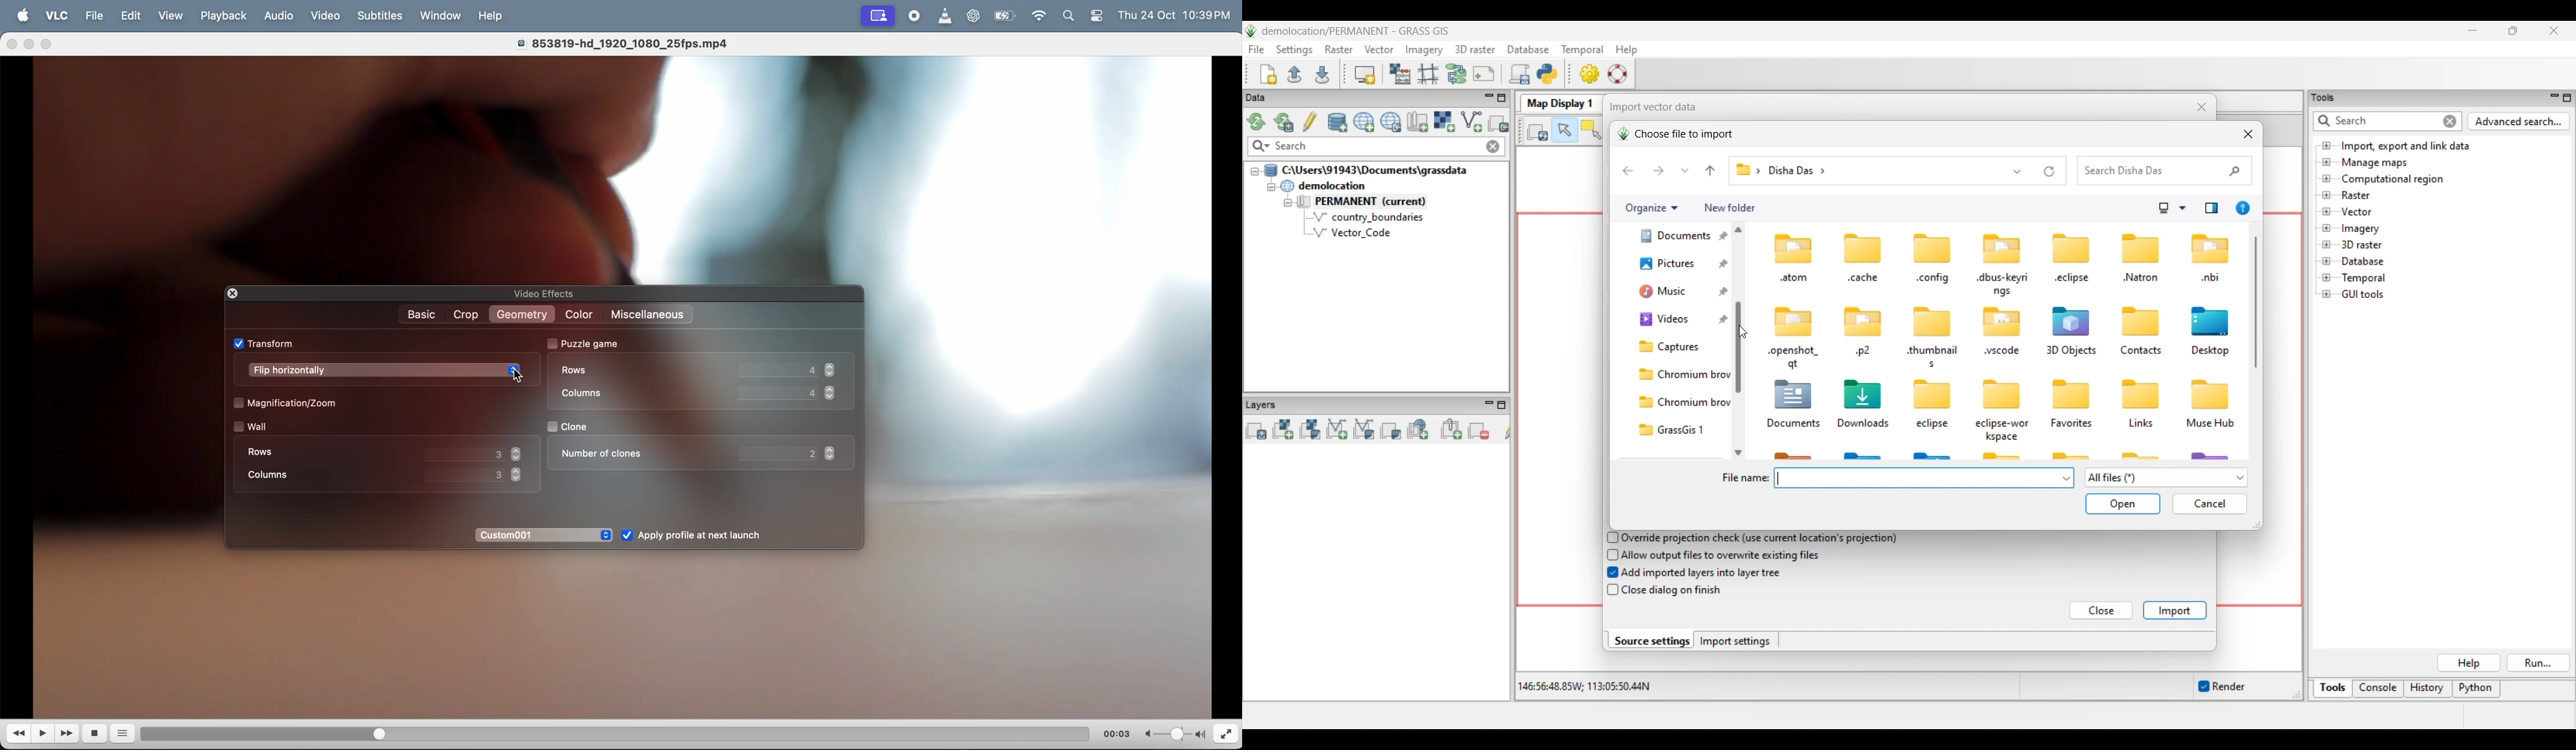 The height and width of the screenshot is (756, 2576). Describe the element at coordinates (267, 427) in the screenshot. I see `wall` at that location.